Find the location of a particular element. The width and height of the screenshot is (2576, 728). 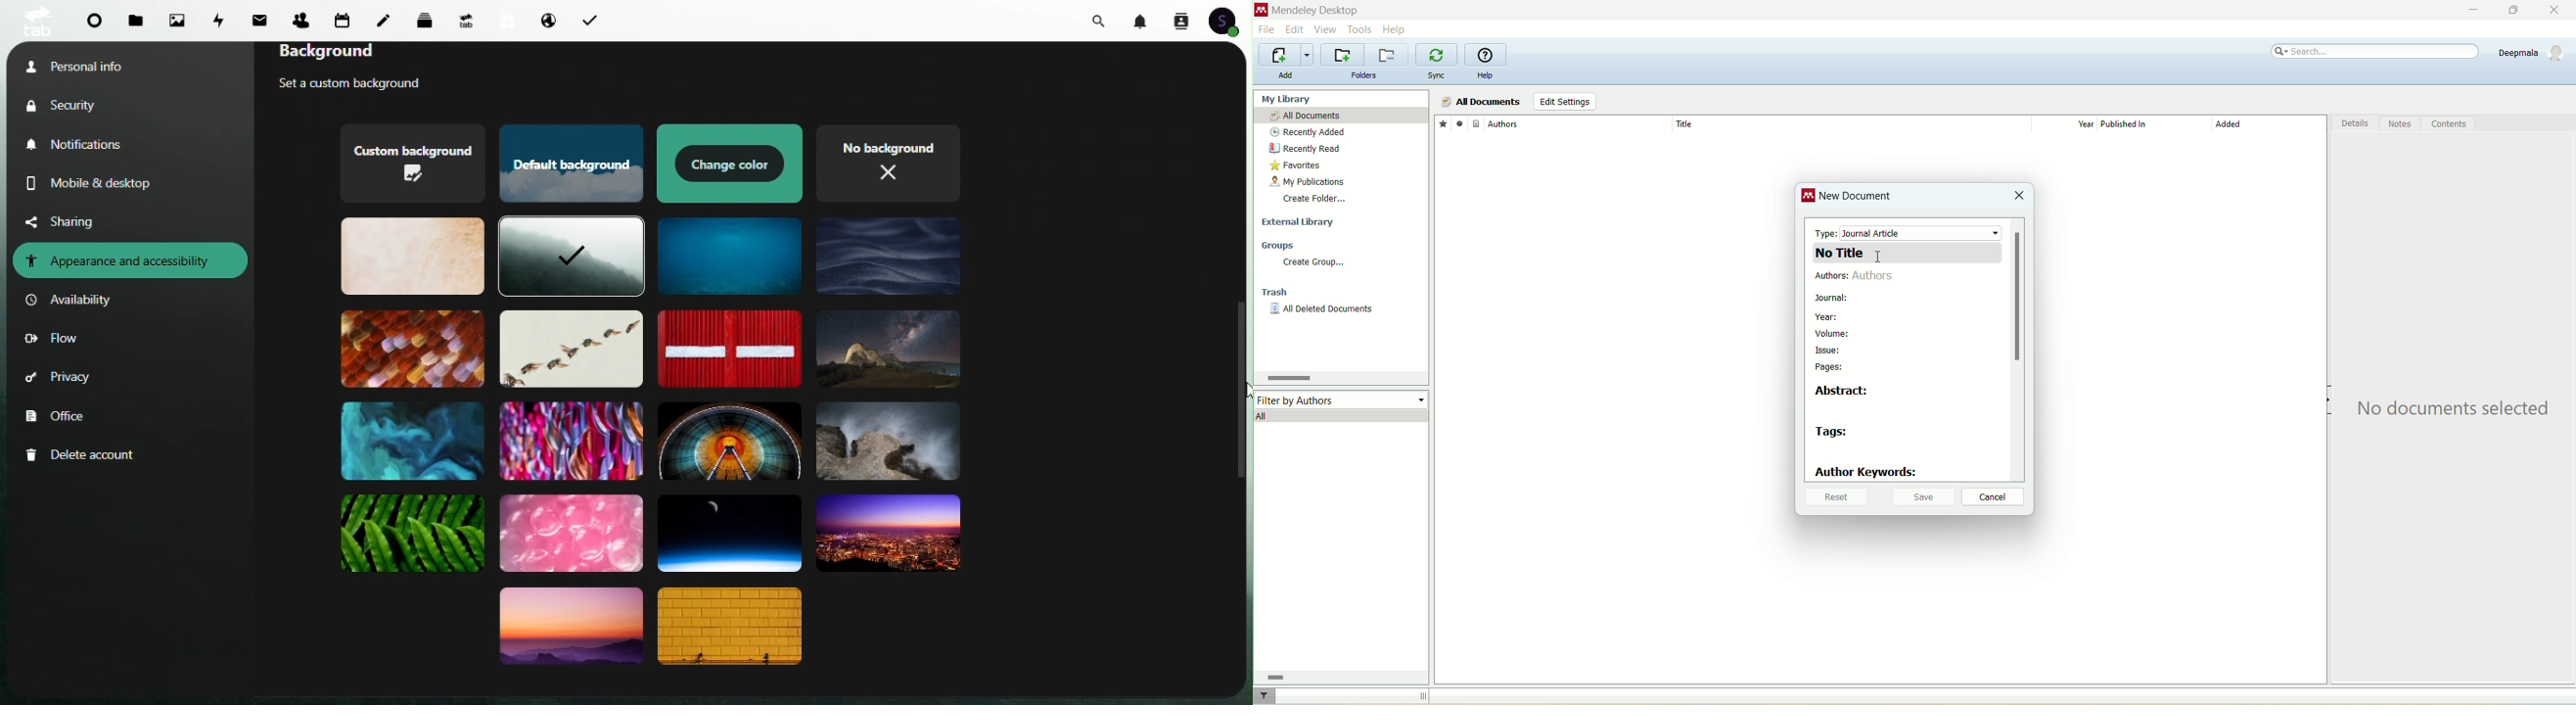

Vertical scrollbar is located at coordinates (1242, 386).